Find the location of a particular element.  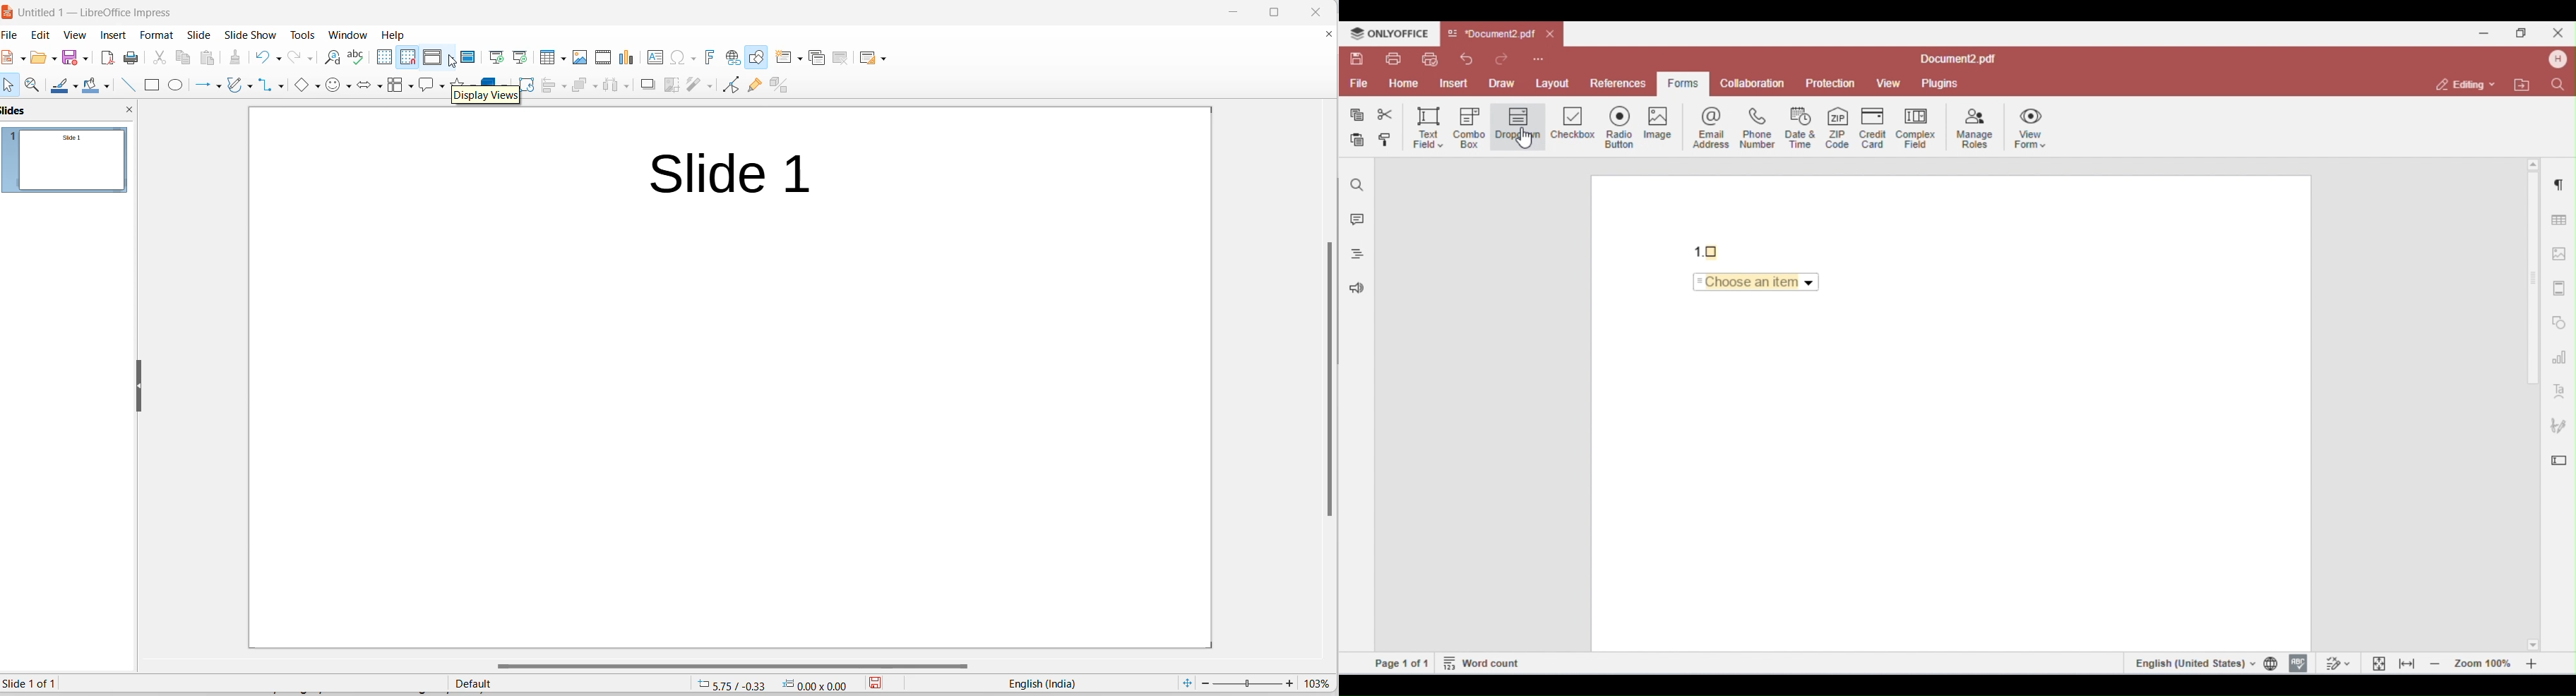

slides and close slideview is located at coordinates (68, 111).